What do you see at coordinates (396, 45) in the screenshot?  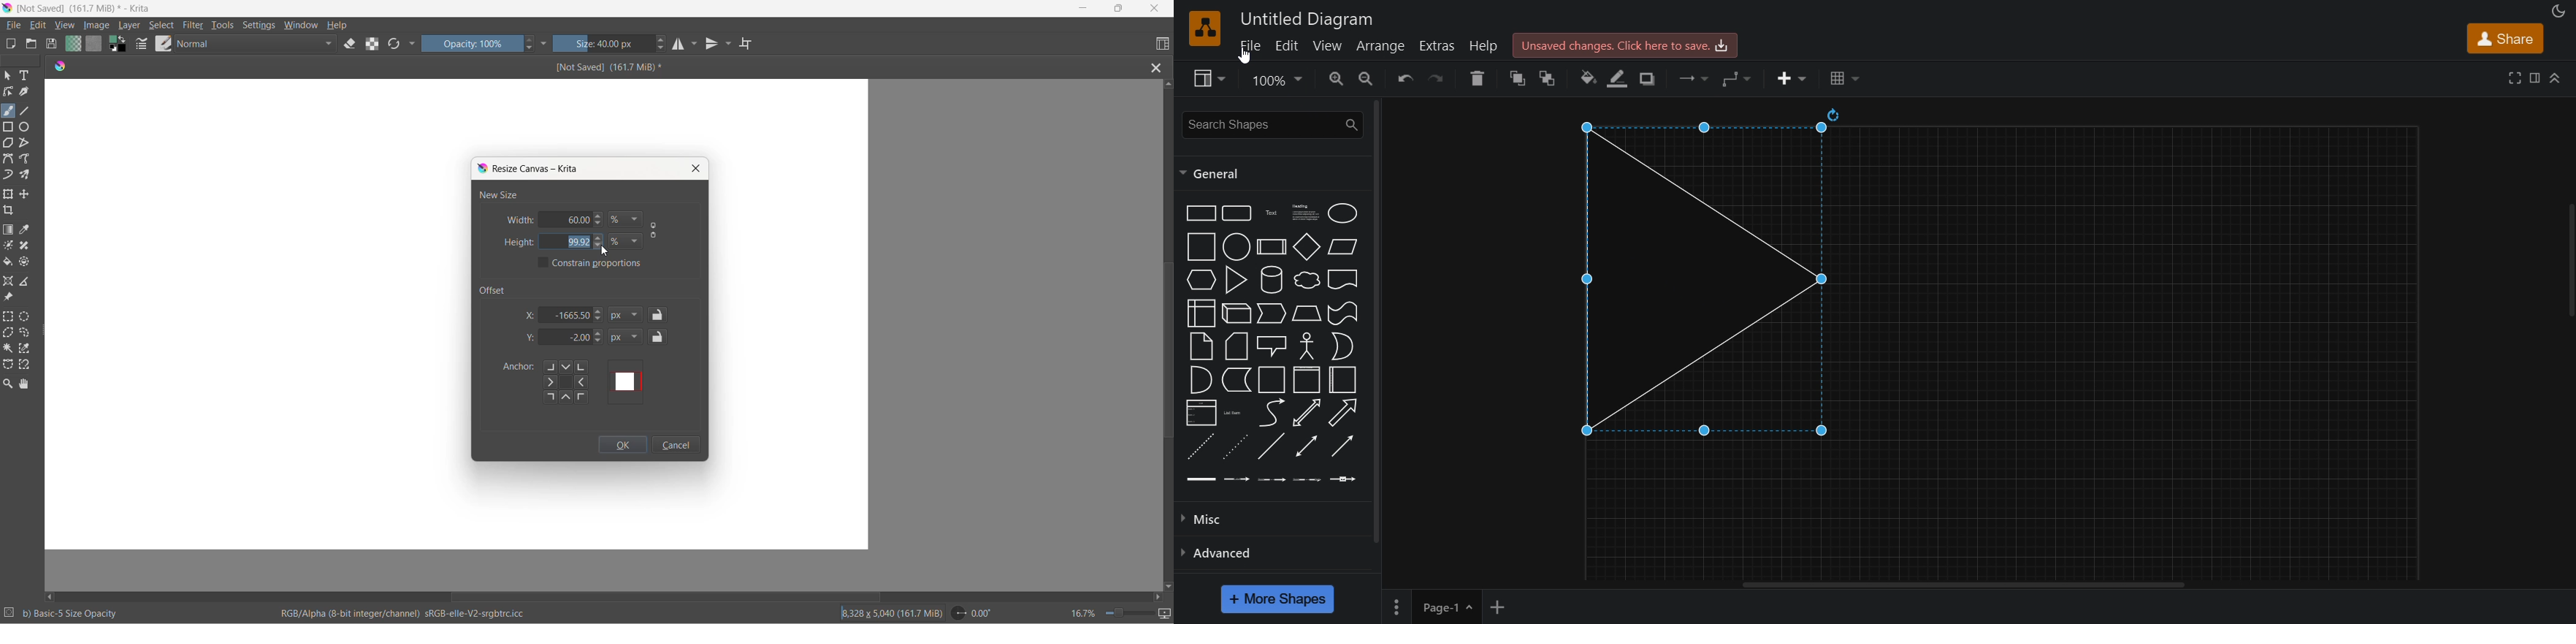 I see `reload the original presets` at bounding box center [396, 45].